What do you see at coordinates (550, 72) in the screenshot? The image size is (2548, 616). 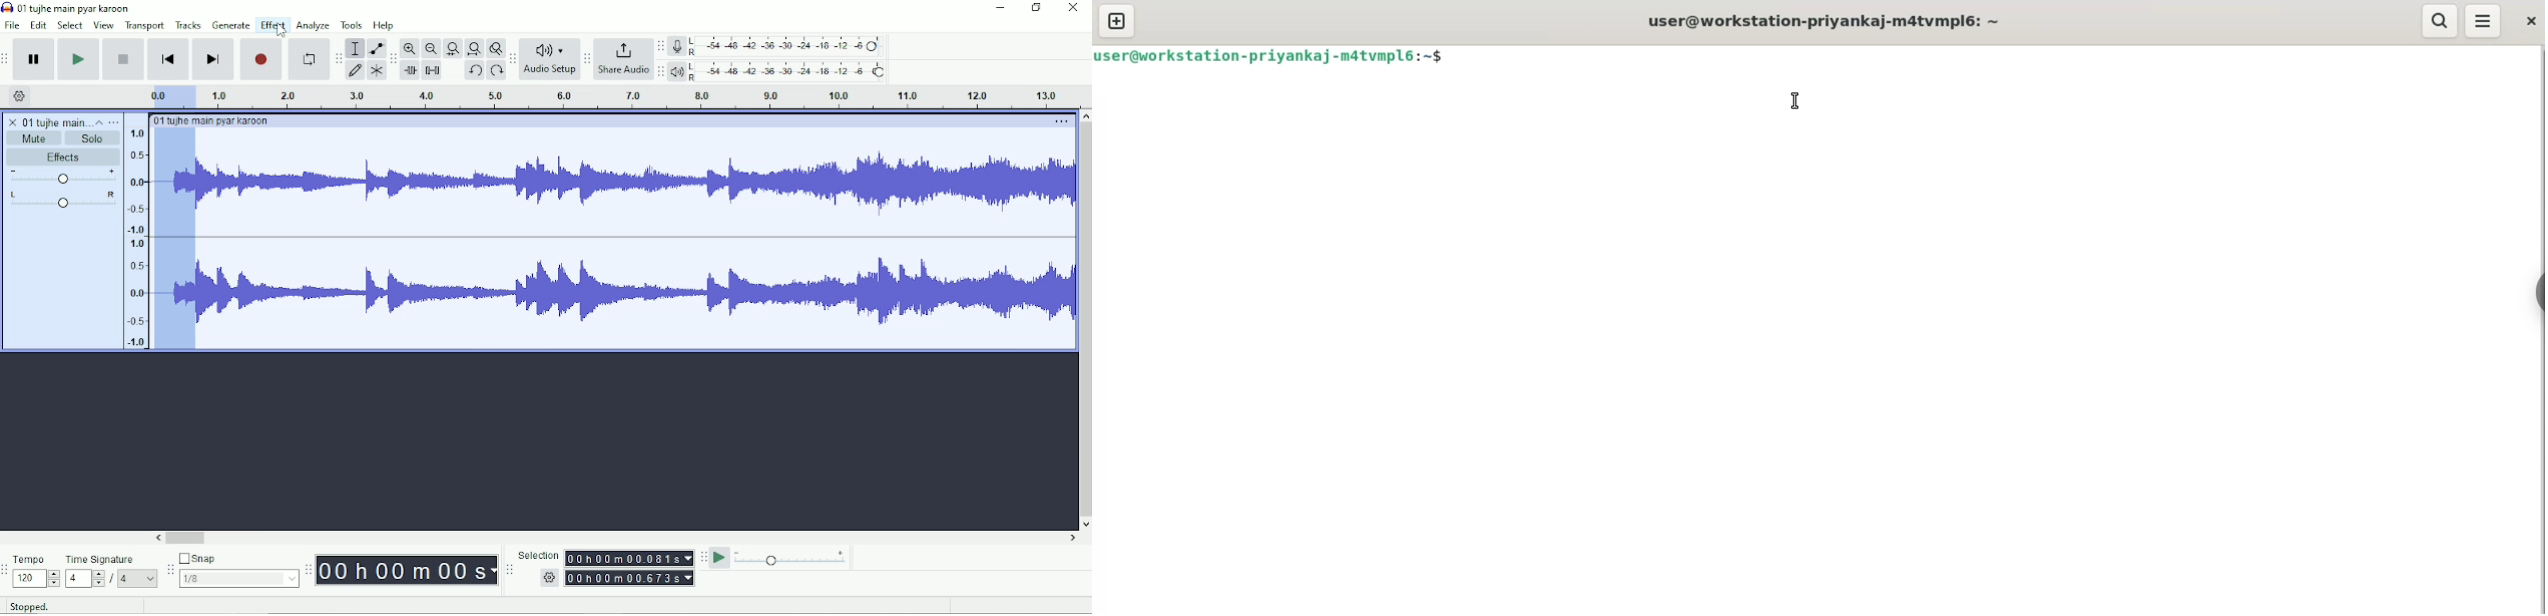 I see `Audio Setup` at bounding box center [550, 72].